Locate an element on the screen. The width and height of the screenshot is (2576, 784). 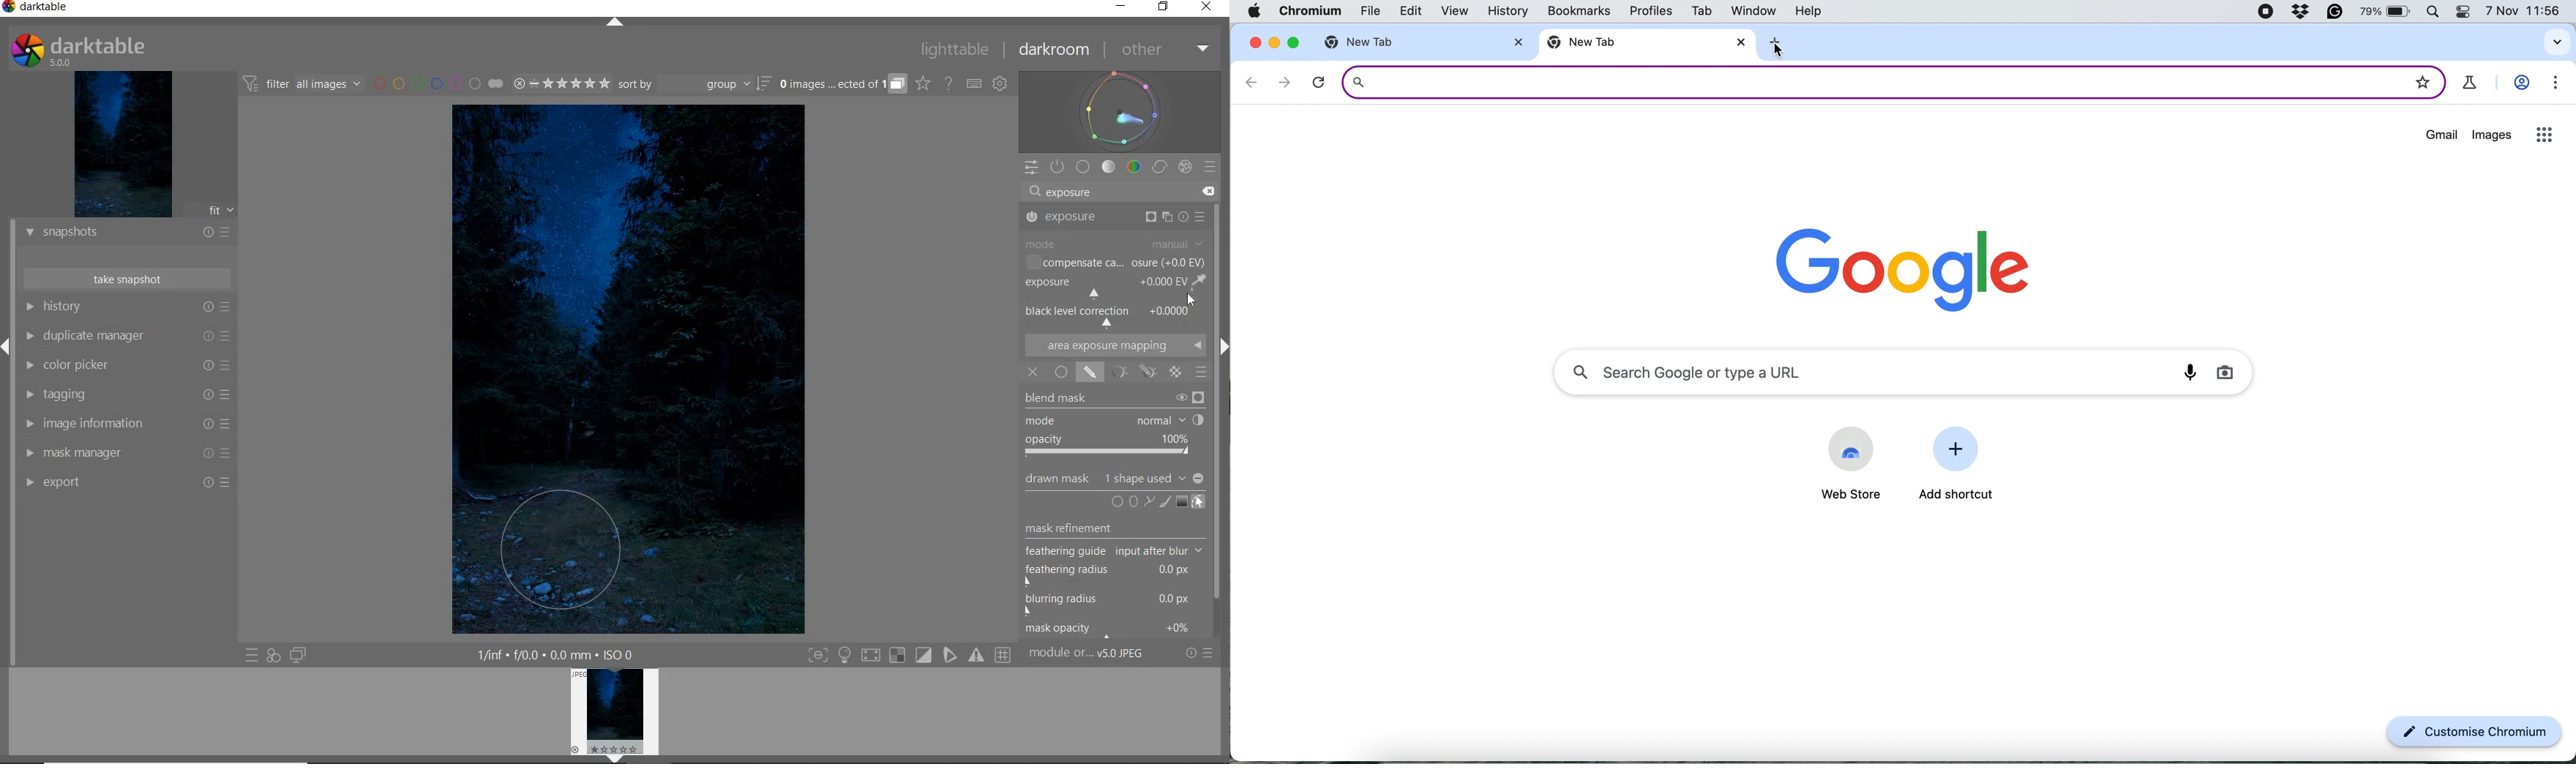
HISTORY is located at coordinates (124, 307).